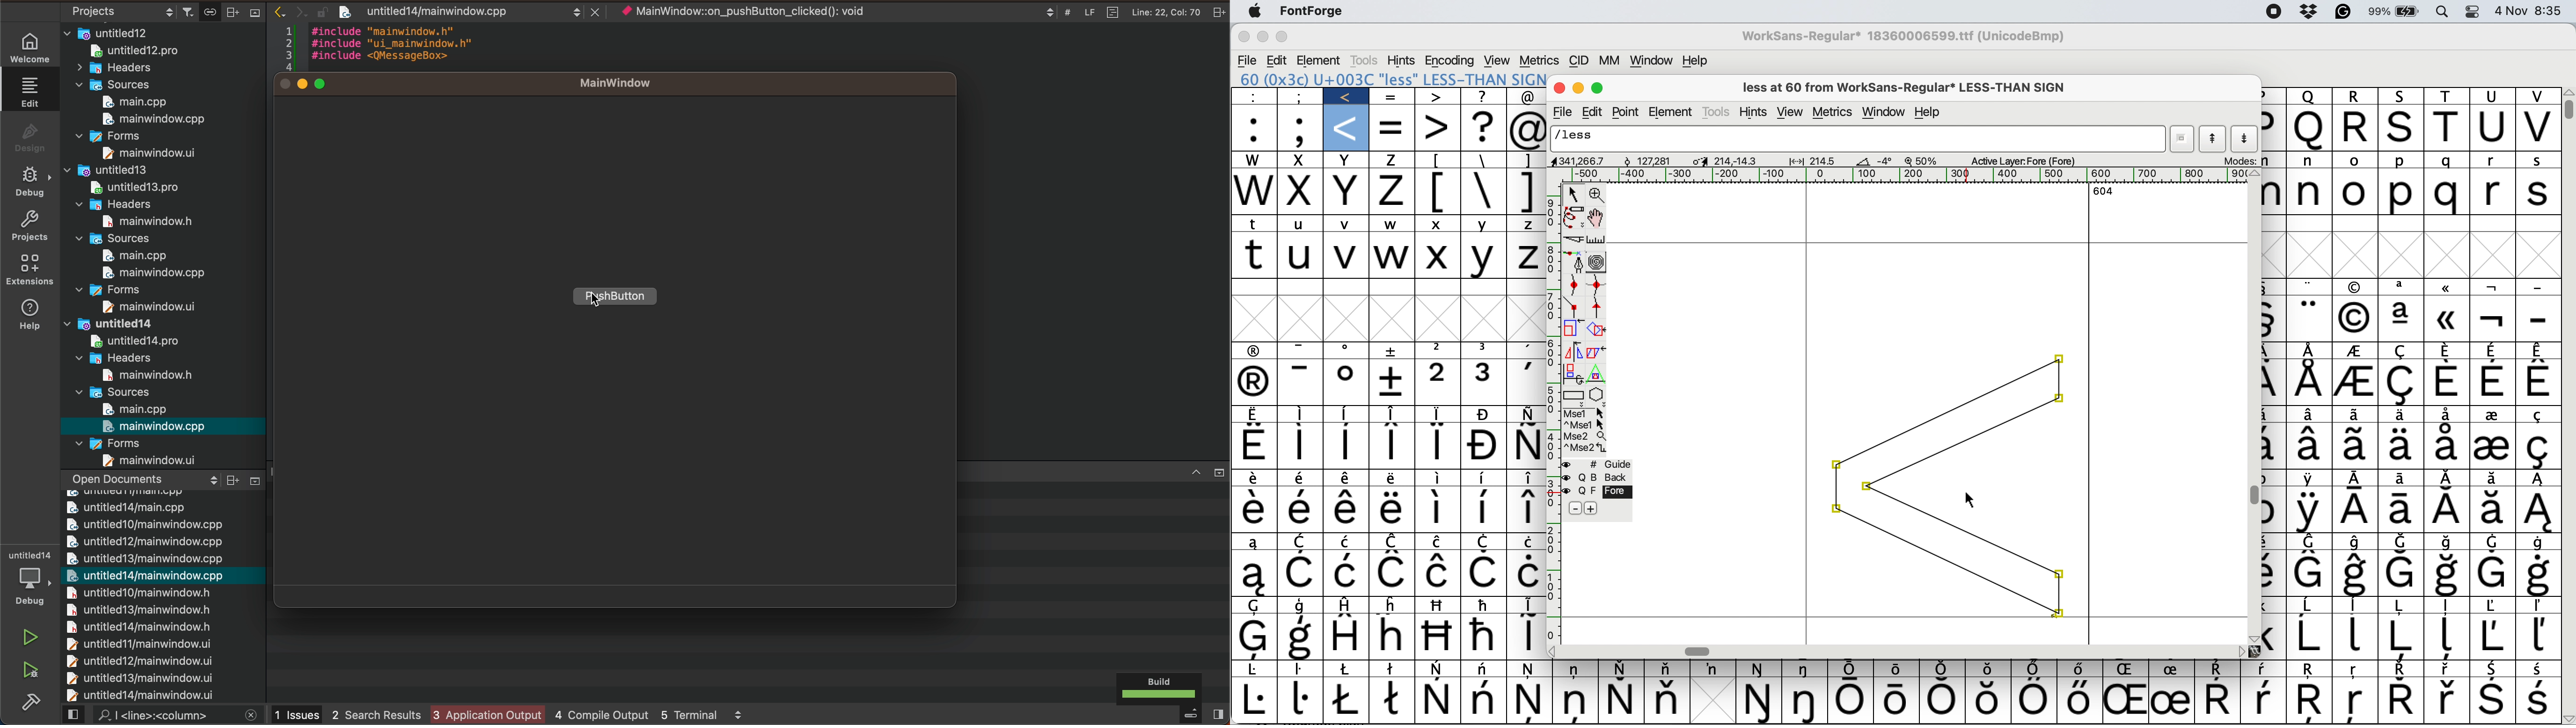  What do you see at coordinates (1256, 415) in the screenshot?
I see `Symbol` at bounding box center [1256, 415].